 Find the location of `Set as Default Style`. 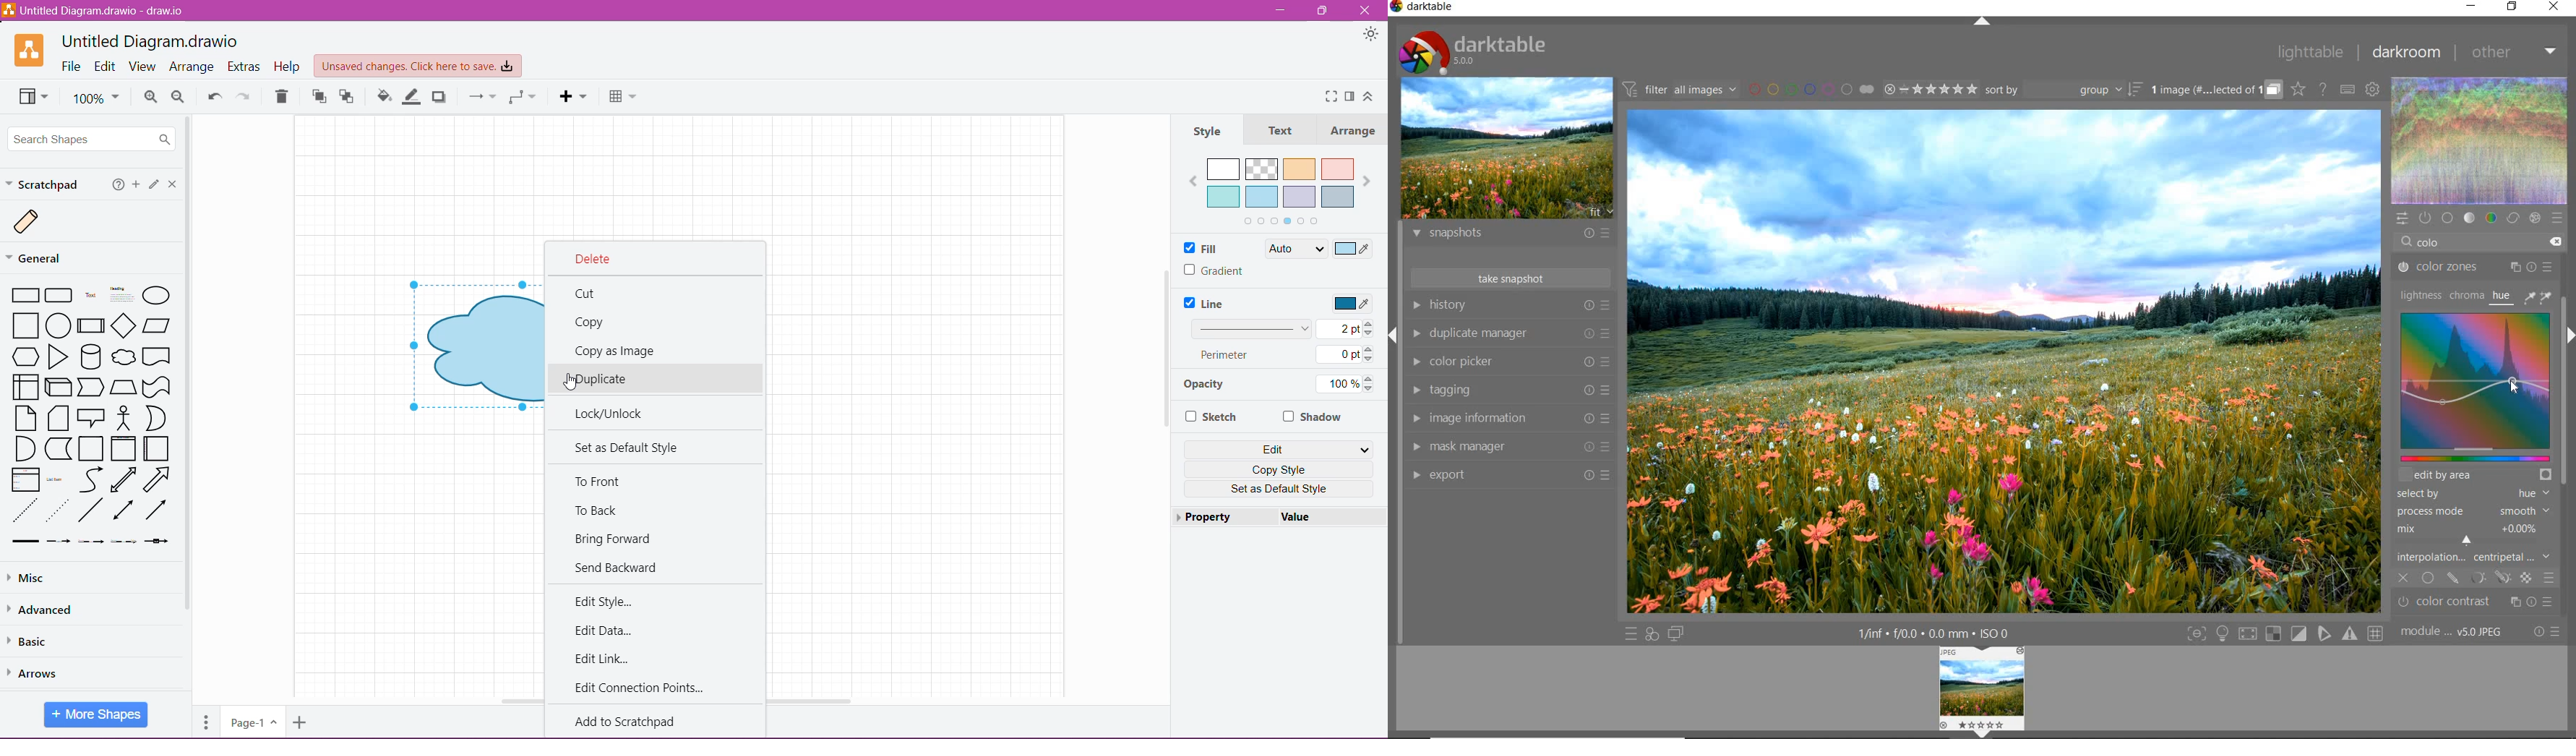

Set as Default Style is located at coordinates (638, 448).